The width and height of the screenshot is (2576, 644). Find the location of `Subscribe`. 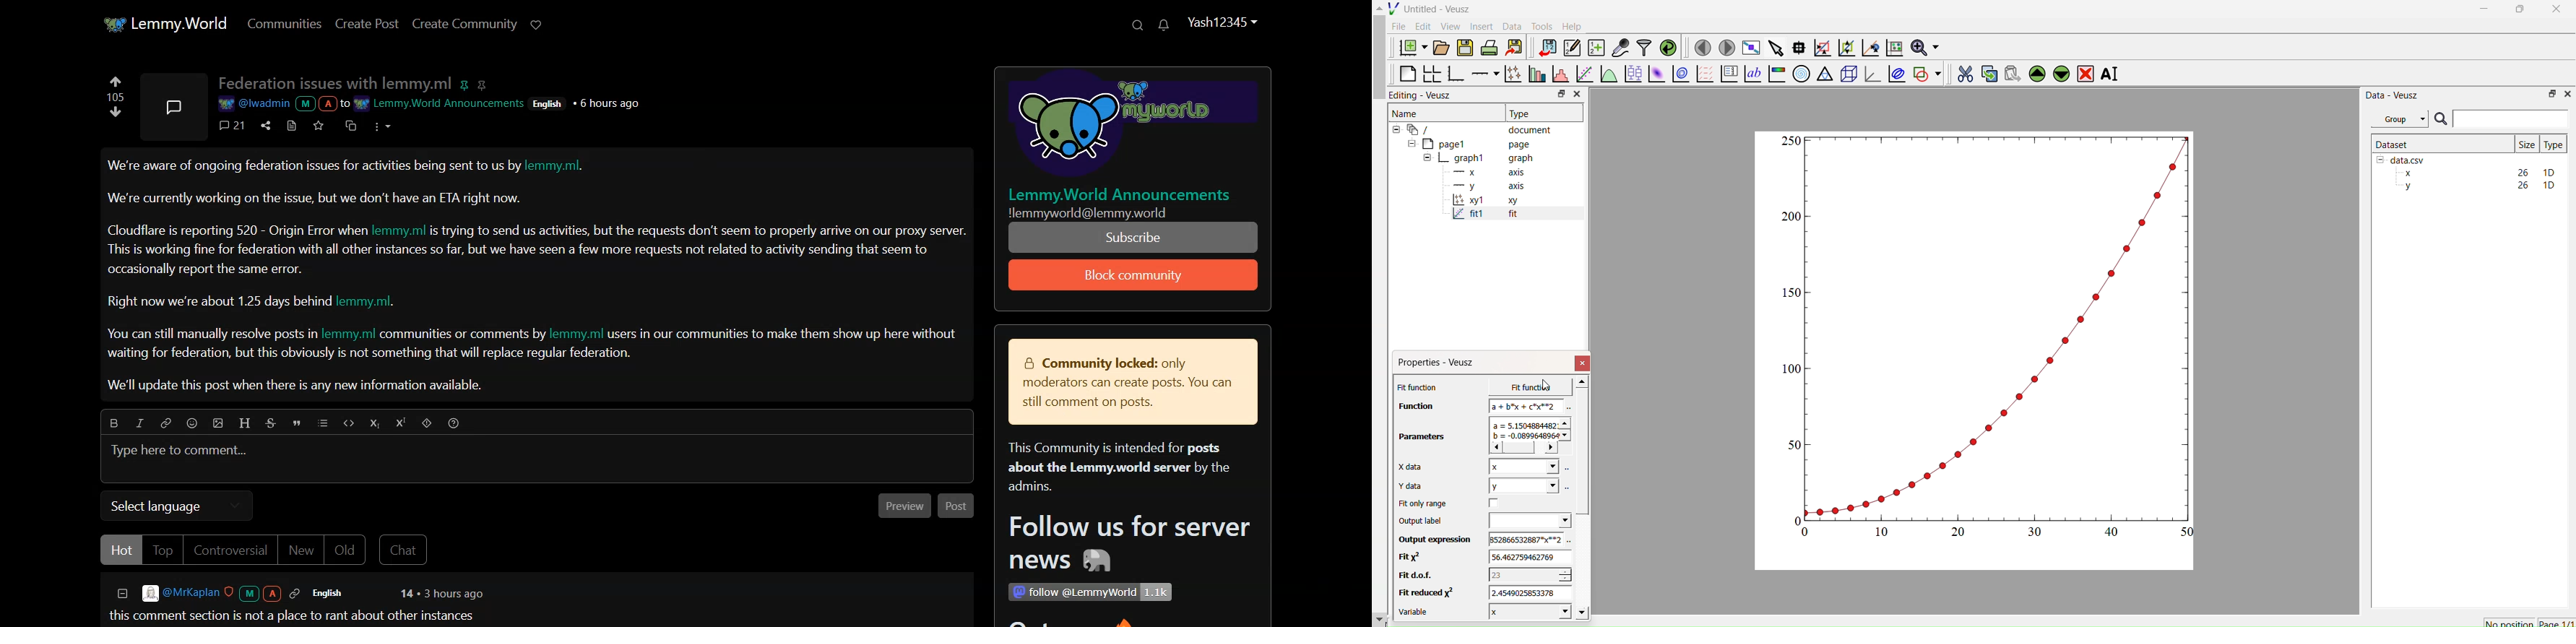

Subscribe is located at coordinates (1133, 238).